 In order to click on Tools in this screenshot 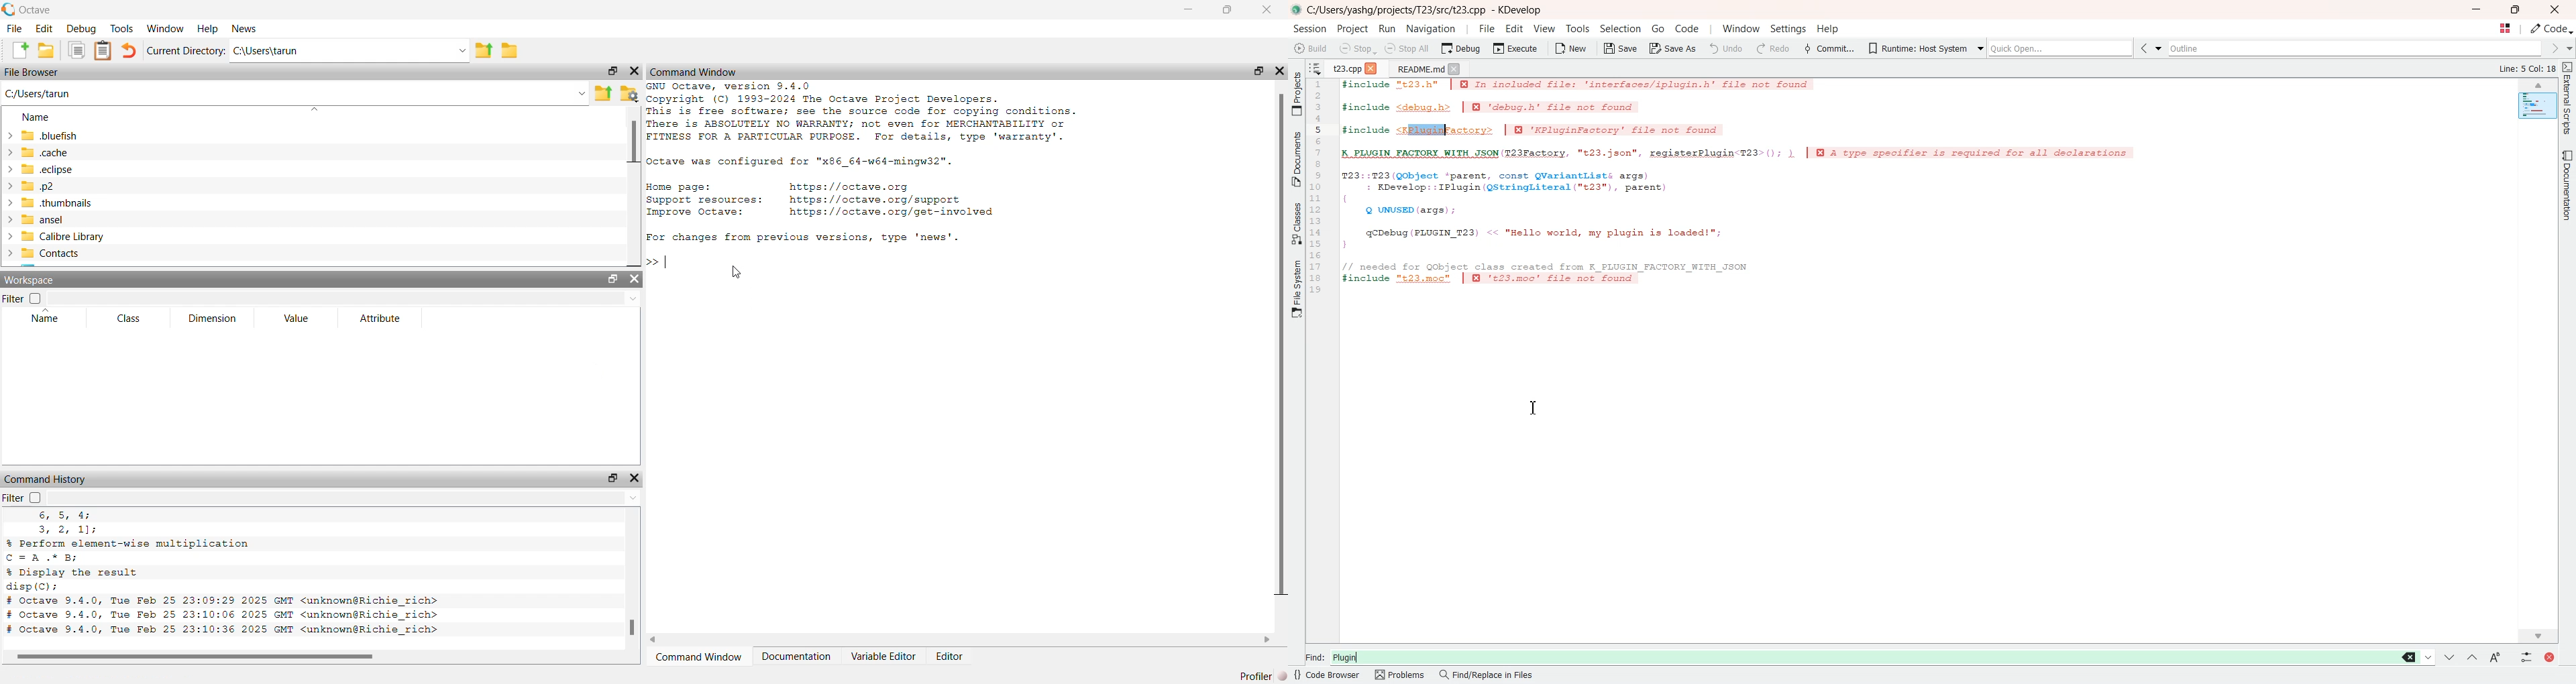, I will do `click(1576, 29)`.